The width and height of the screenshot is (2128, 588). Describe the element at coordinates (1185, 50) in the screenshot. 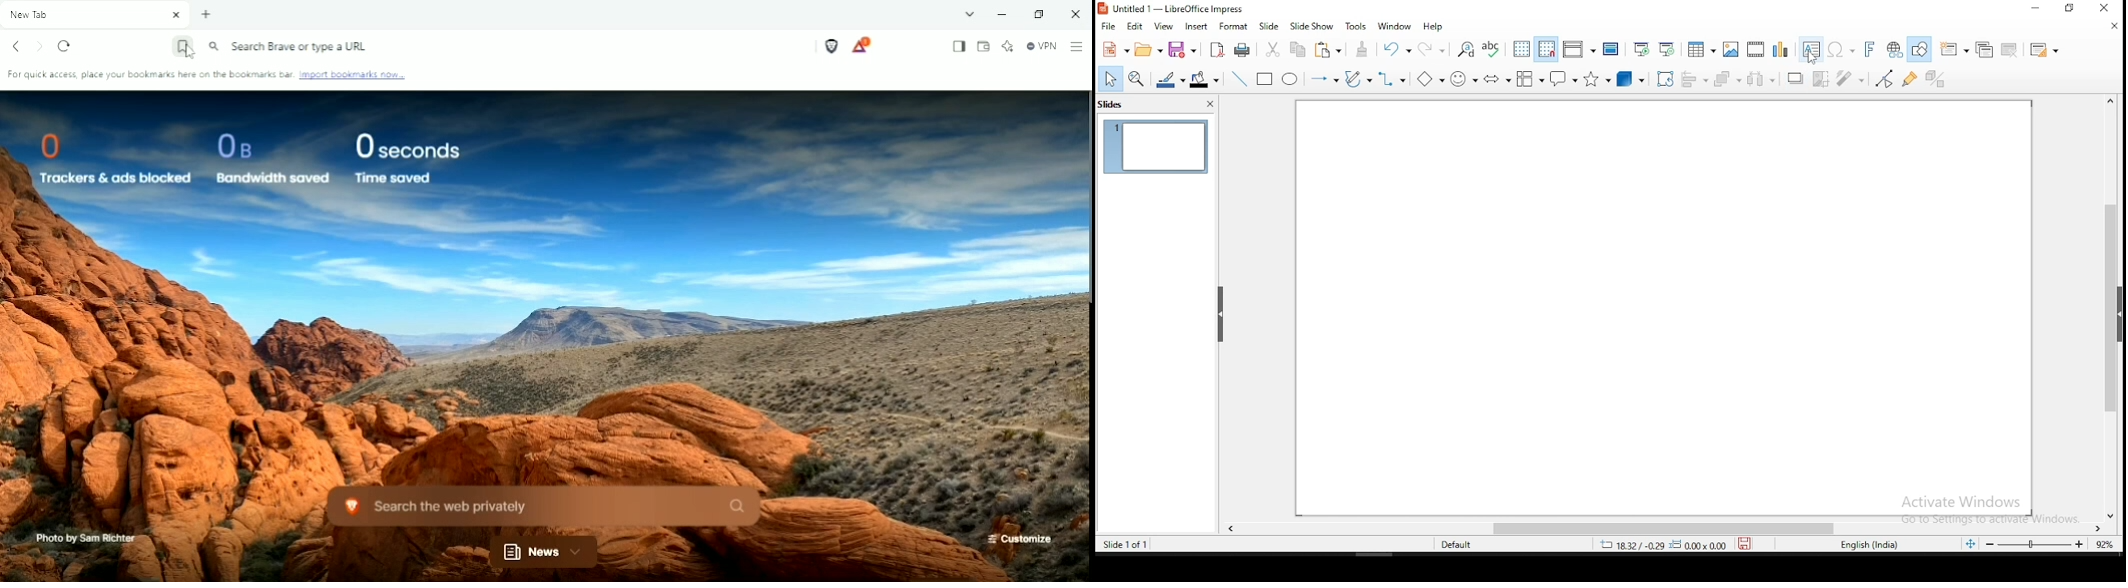

I see `save` at that location.